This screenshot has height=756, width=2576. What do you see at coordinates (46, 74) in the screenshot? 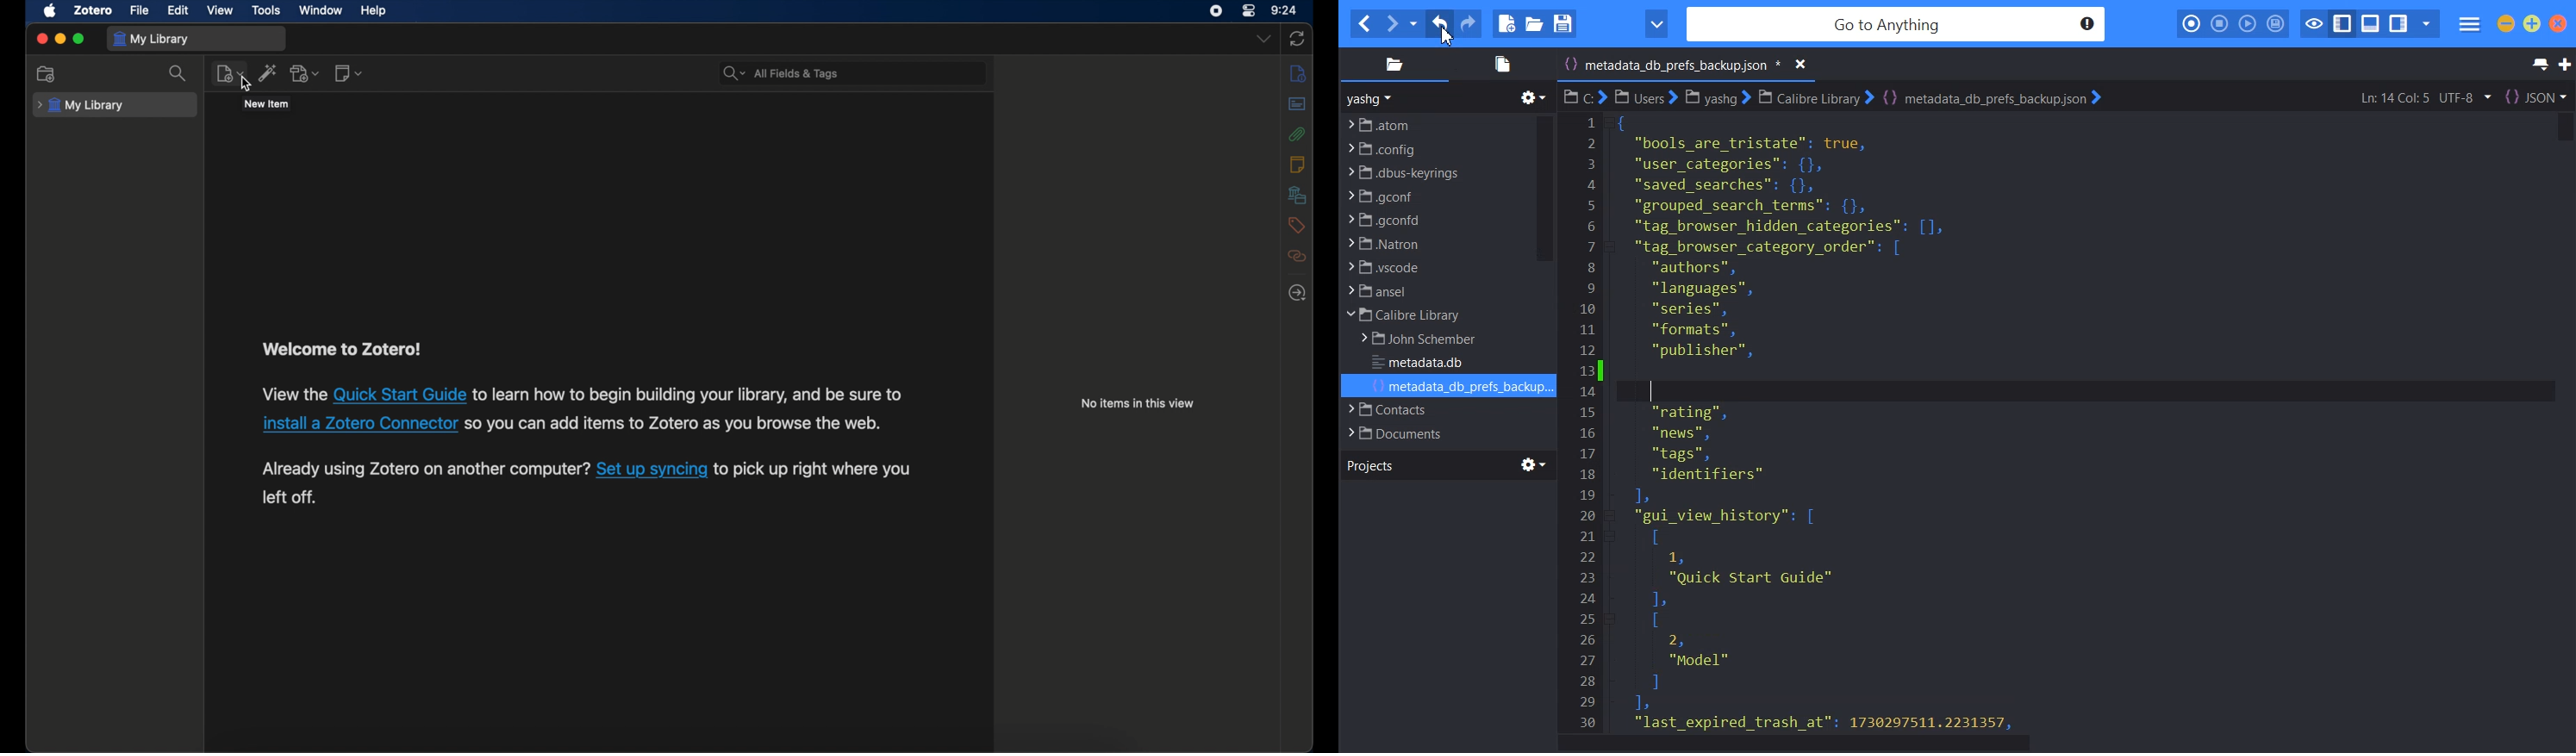
I see `new collection` at bounding box center [46, 74].